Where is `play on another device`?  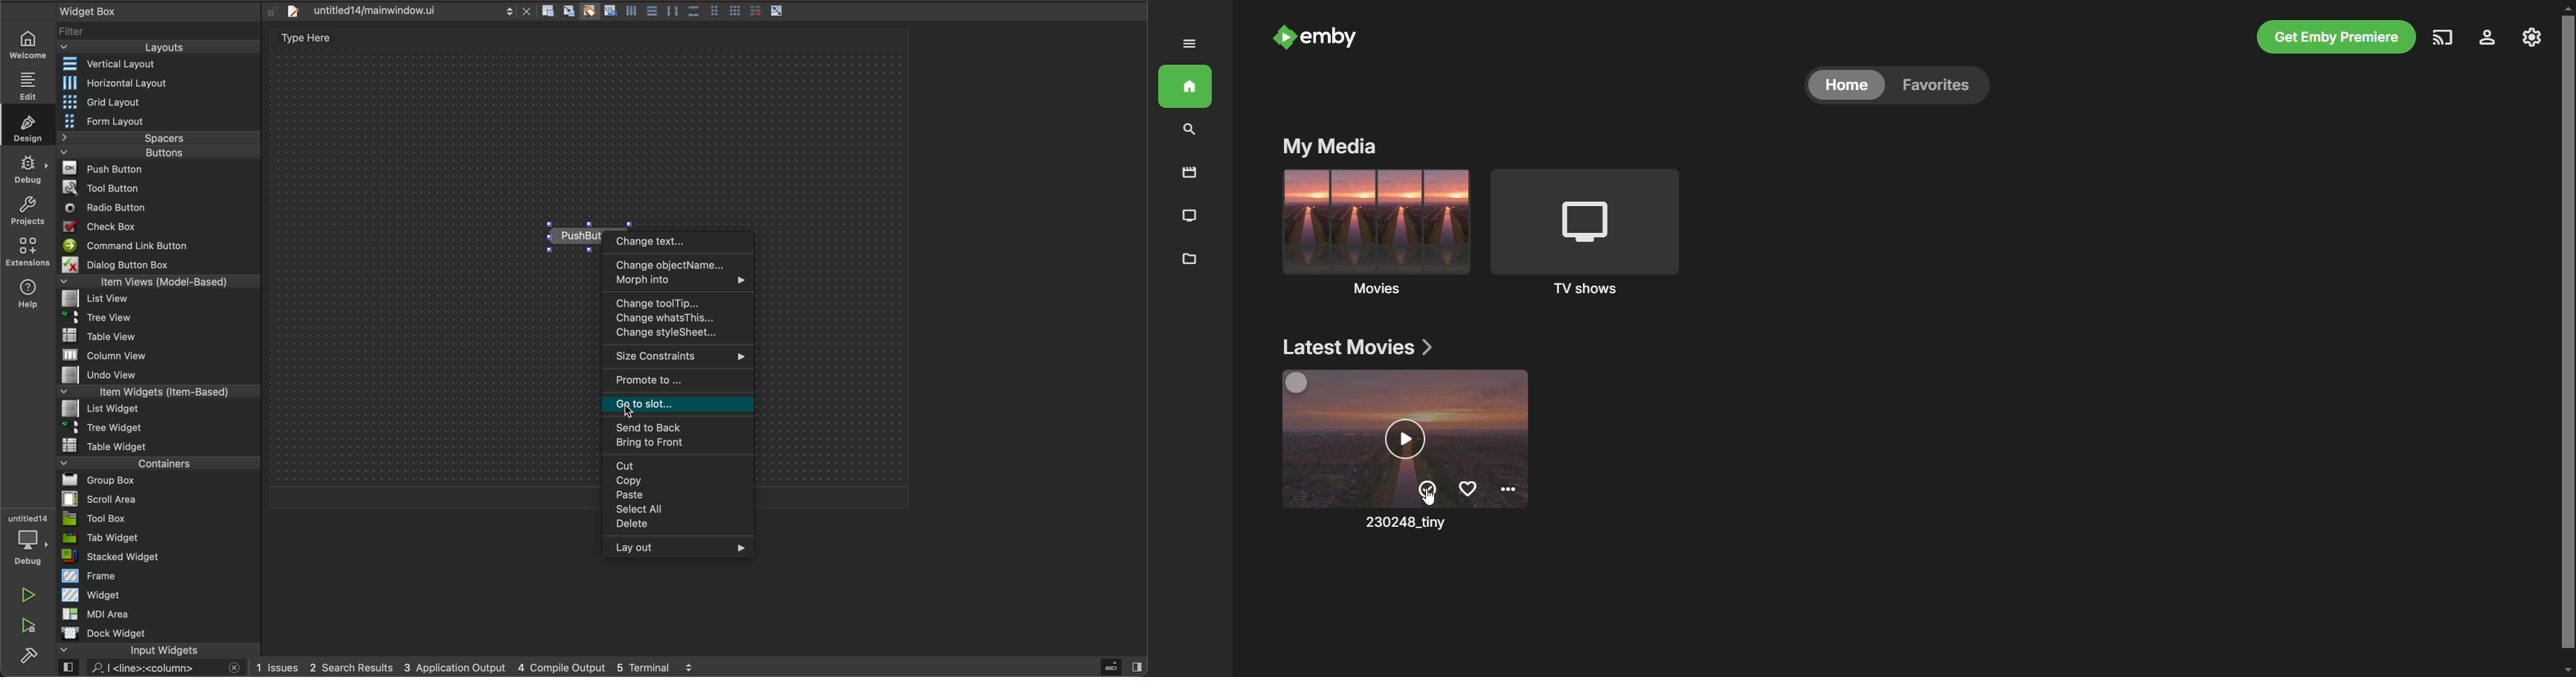
play on another device is located at coordinates (2445, 37).